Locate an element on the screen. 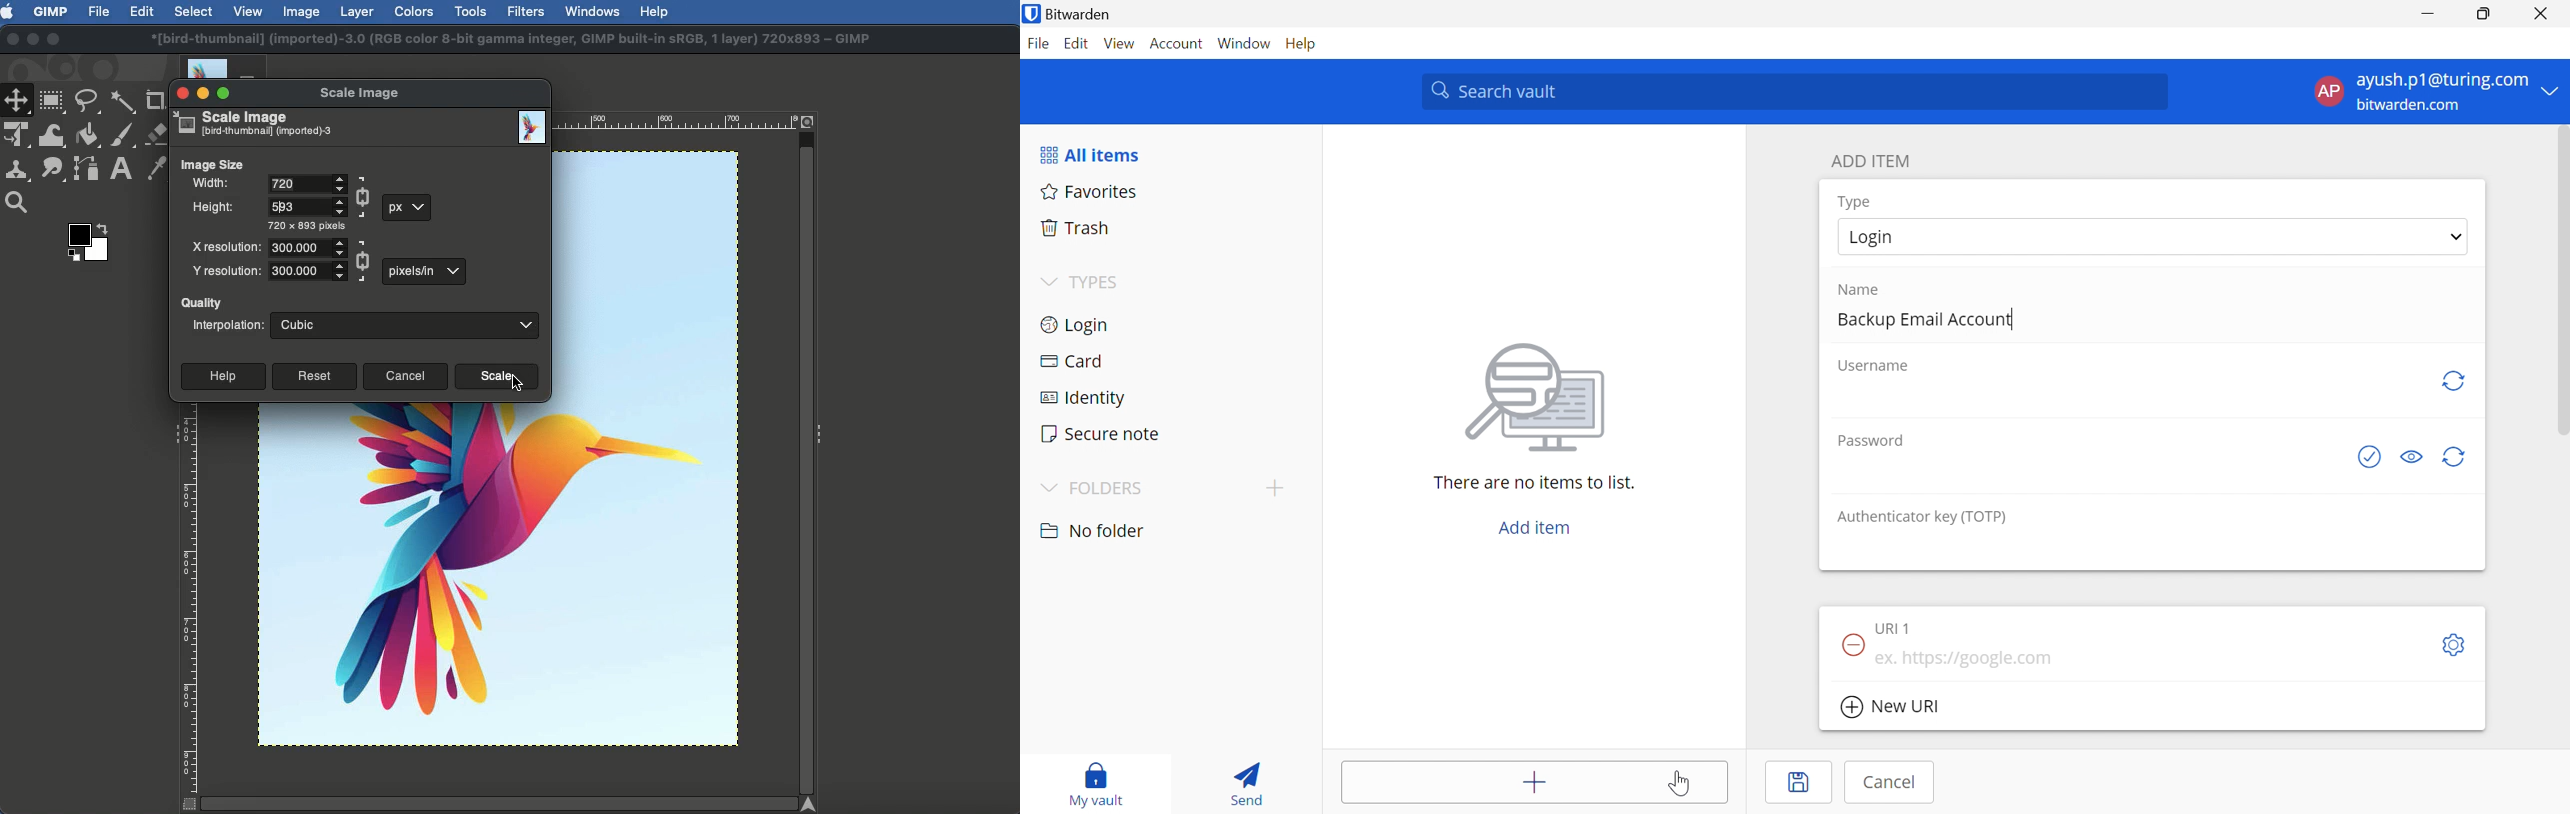  Cubic is located at coordinates (406, 324).